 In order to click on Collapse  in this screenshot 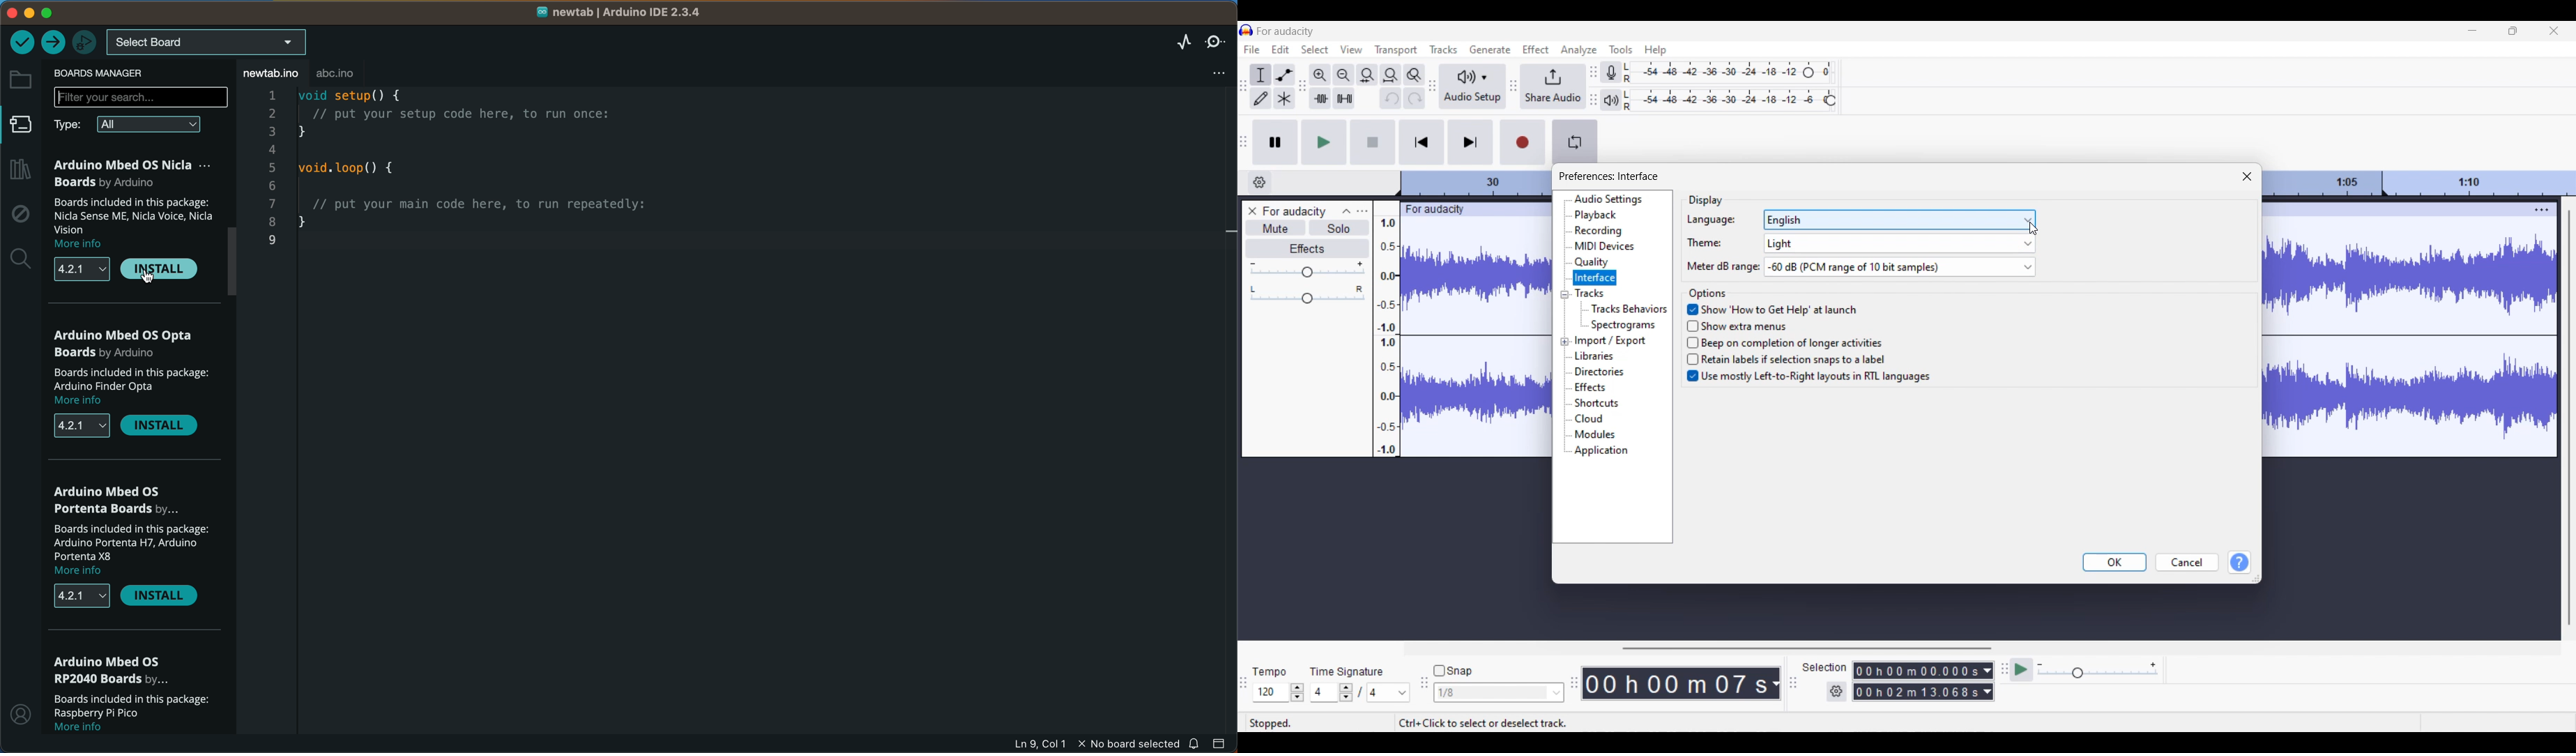, I will do `click(1346, 211)`.